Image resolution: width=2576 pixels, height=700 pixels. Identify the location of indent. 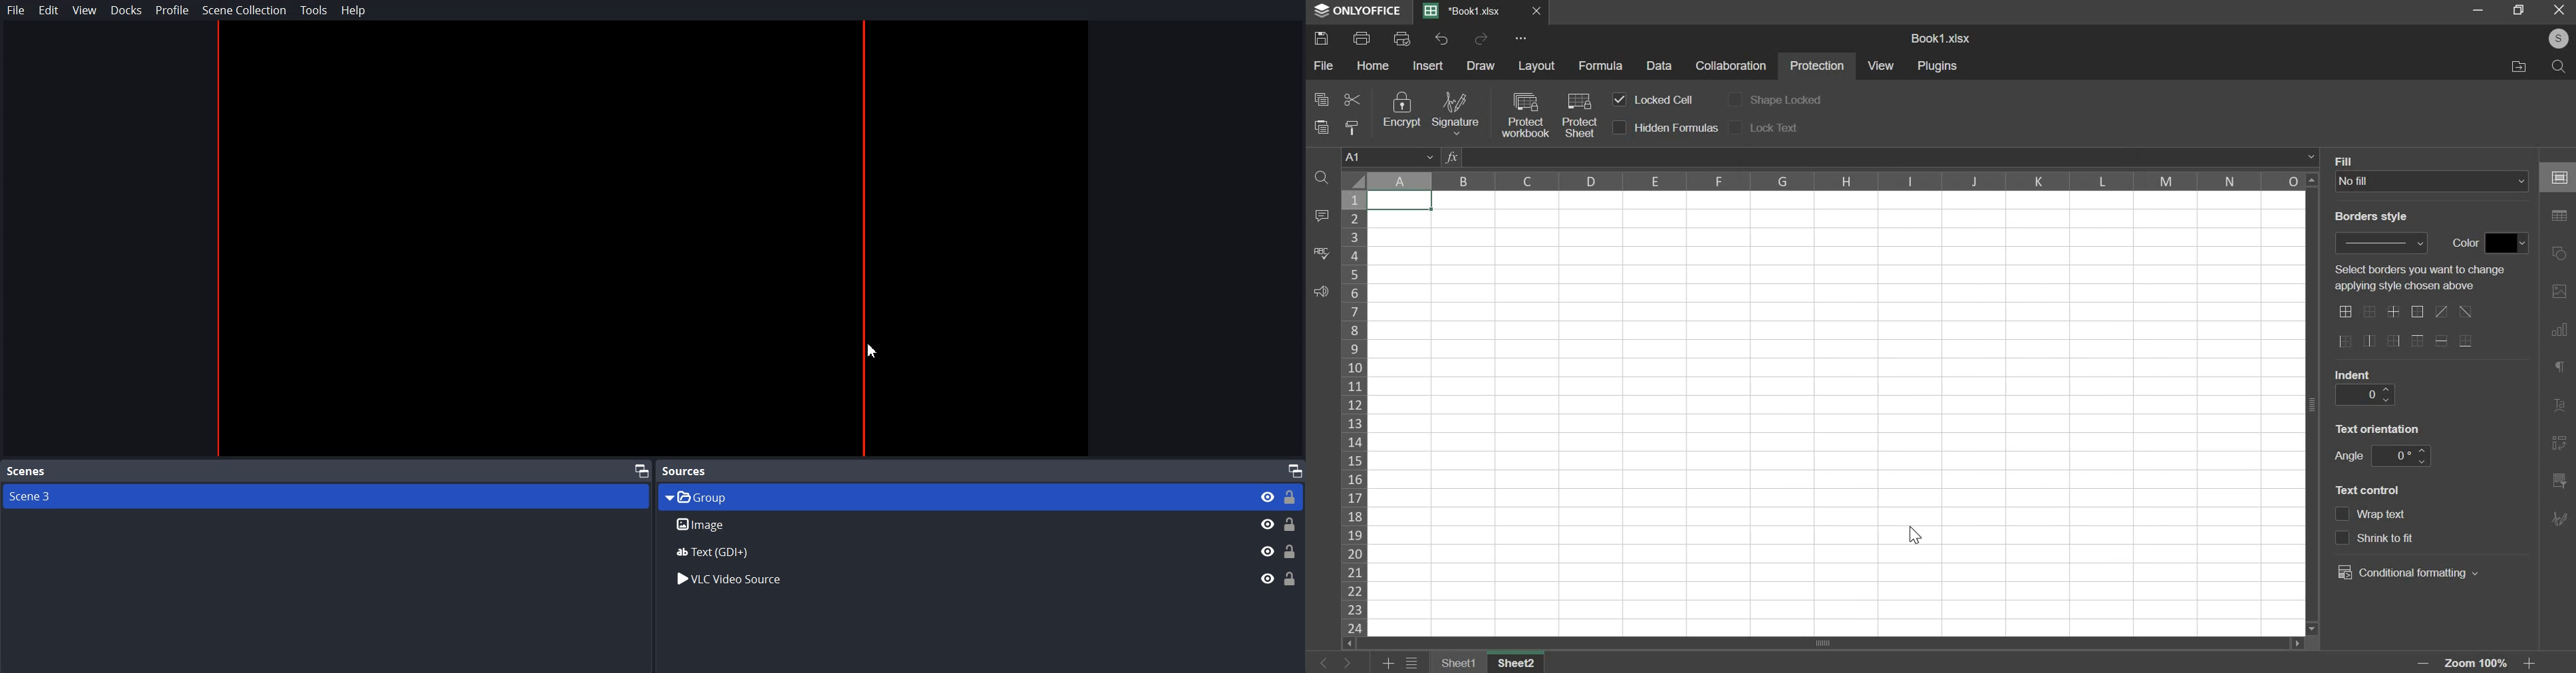
(2353, 374).